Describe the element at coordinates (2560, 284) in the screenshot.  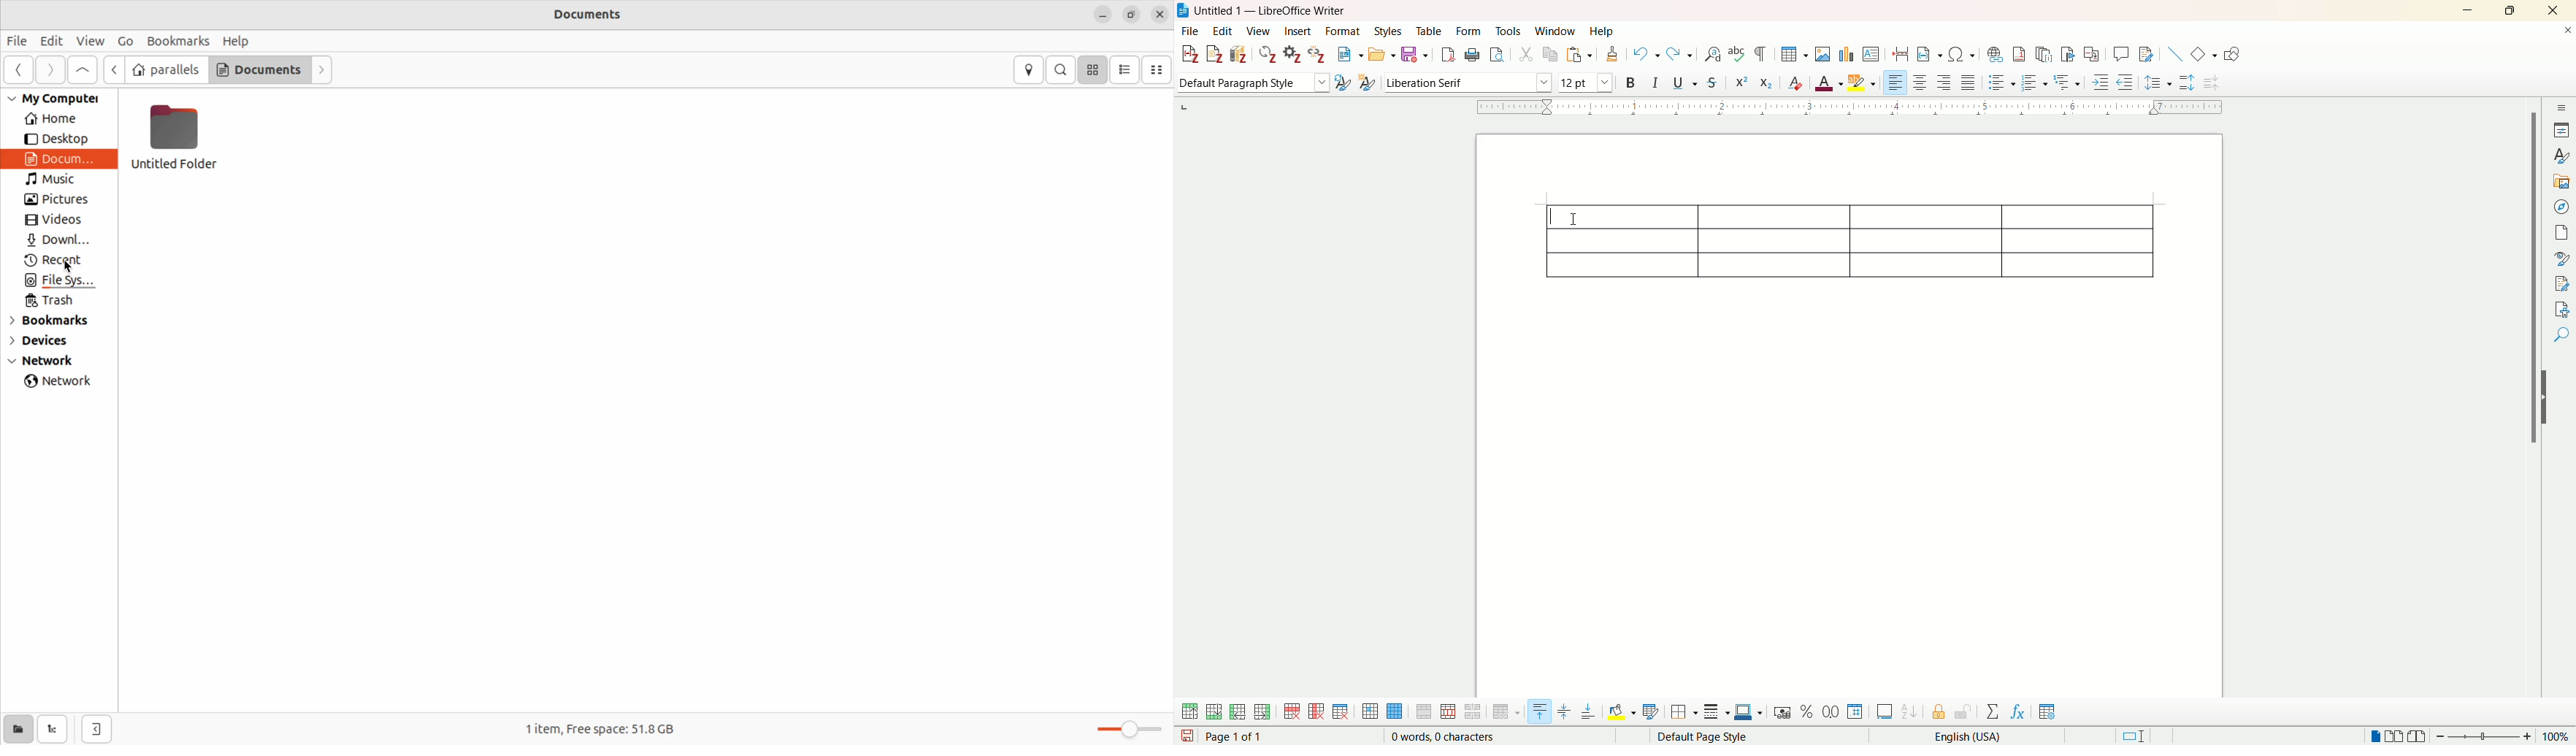
I see `manage changes` at that location.